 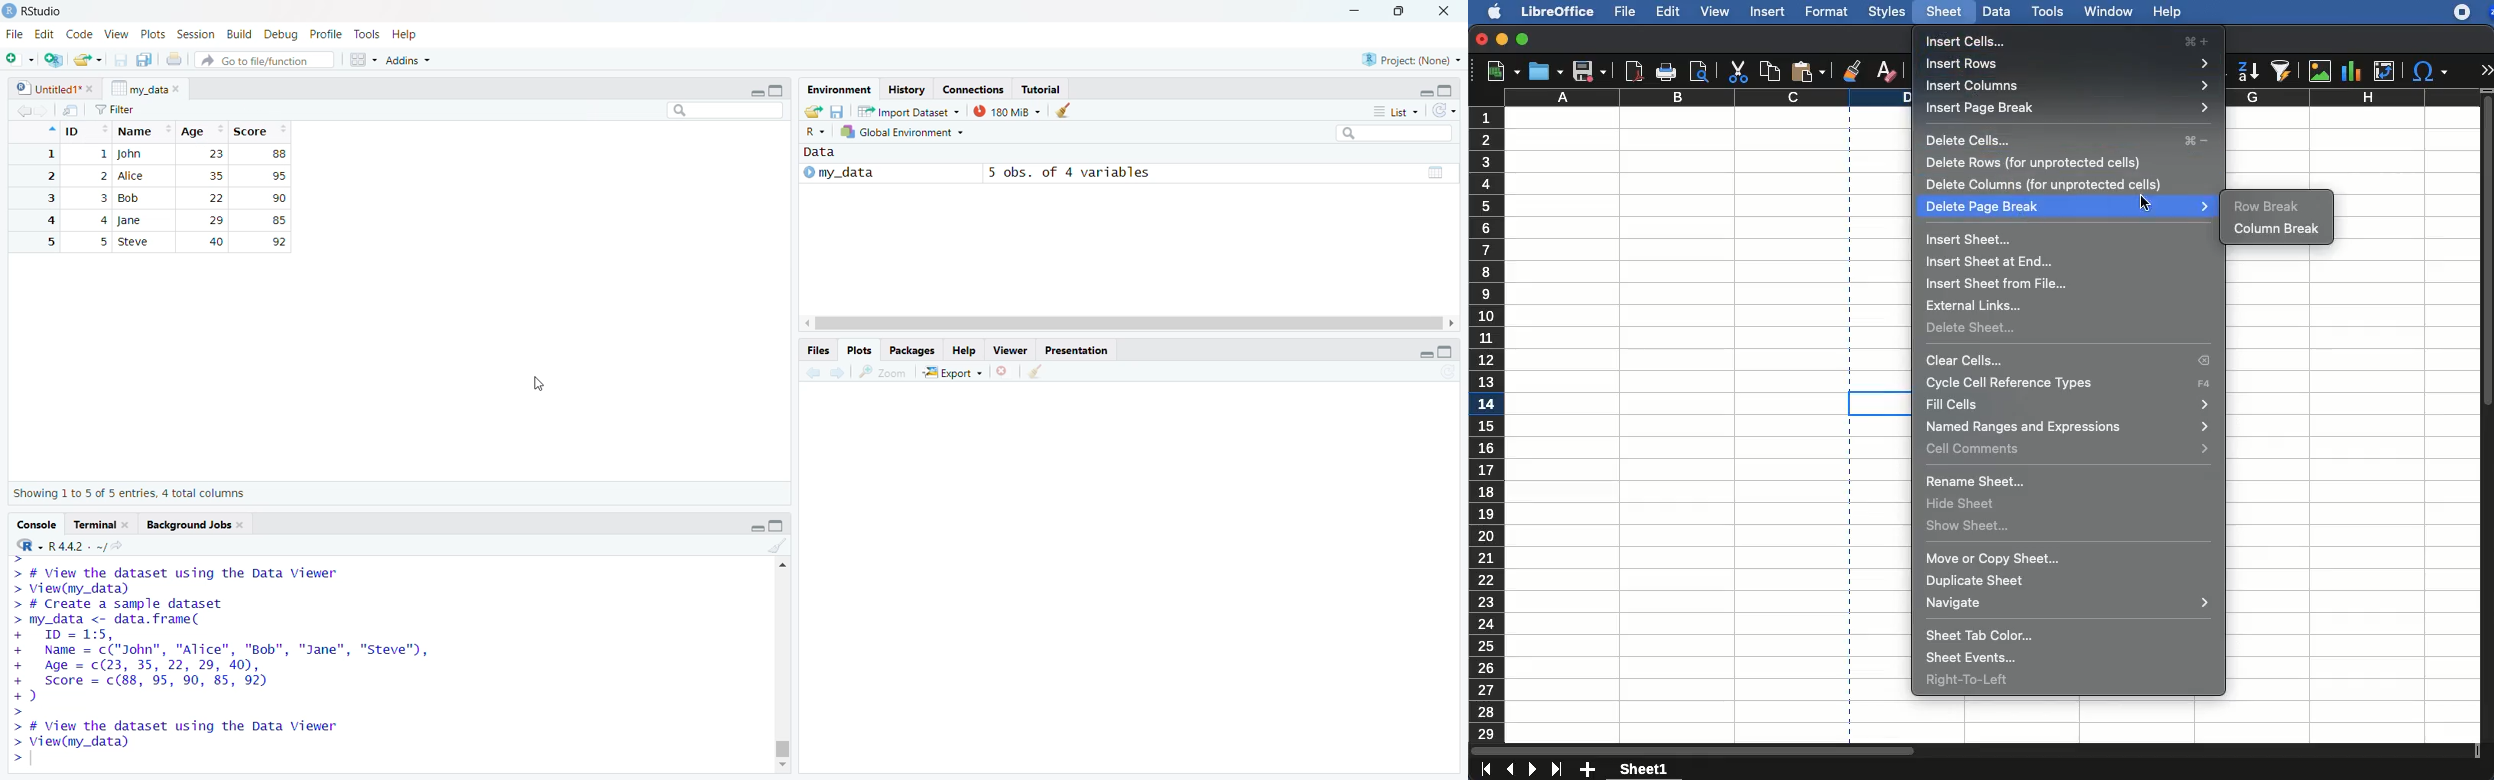 What do you see at coordinates (1993, 559) in the screenshot?
I see `move or copy sheet` at bounding box center [1993, 559].